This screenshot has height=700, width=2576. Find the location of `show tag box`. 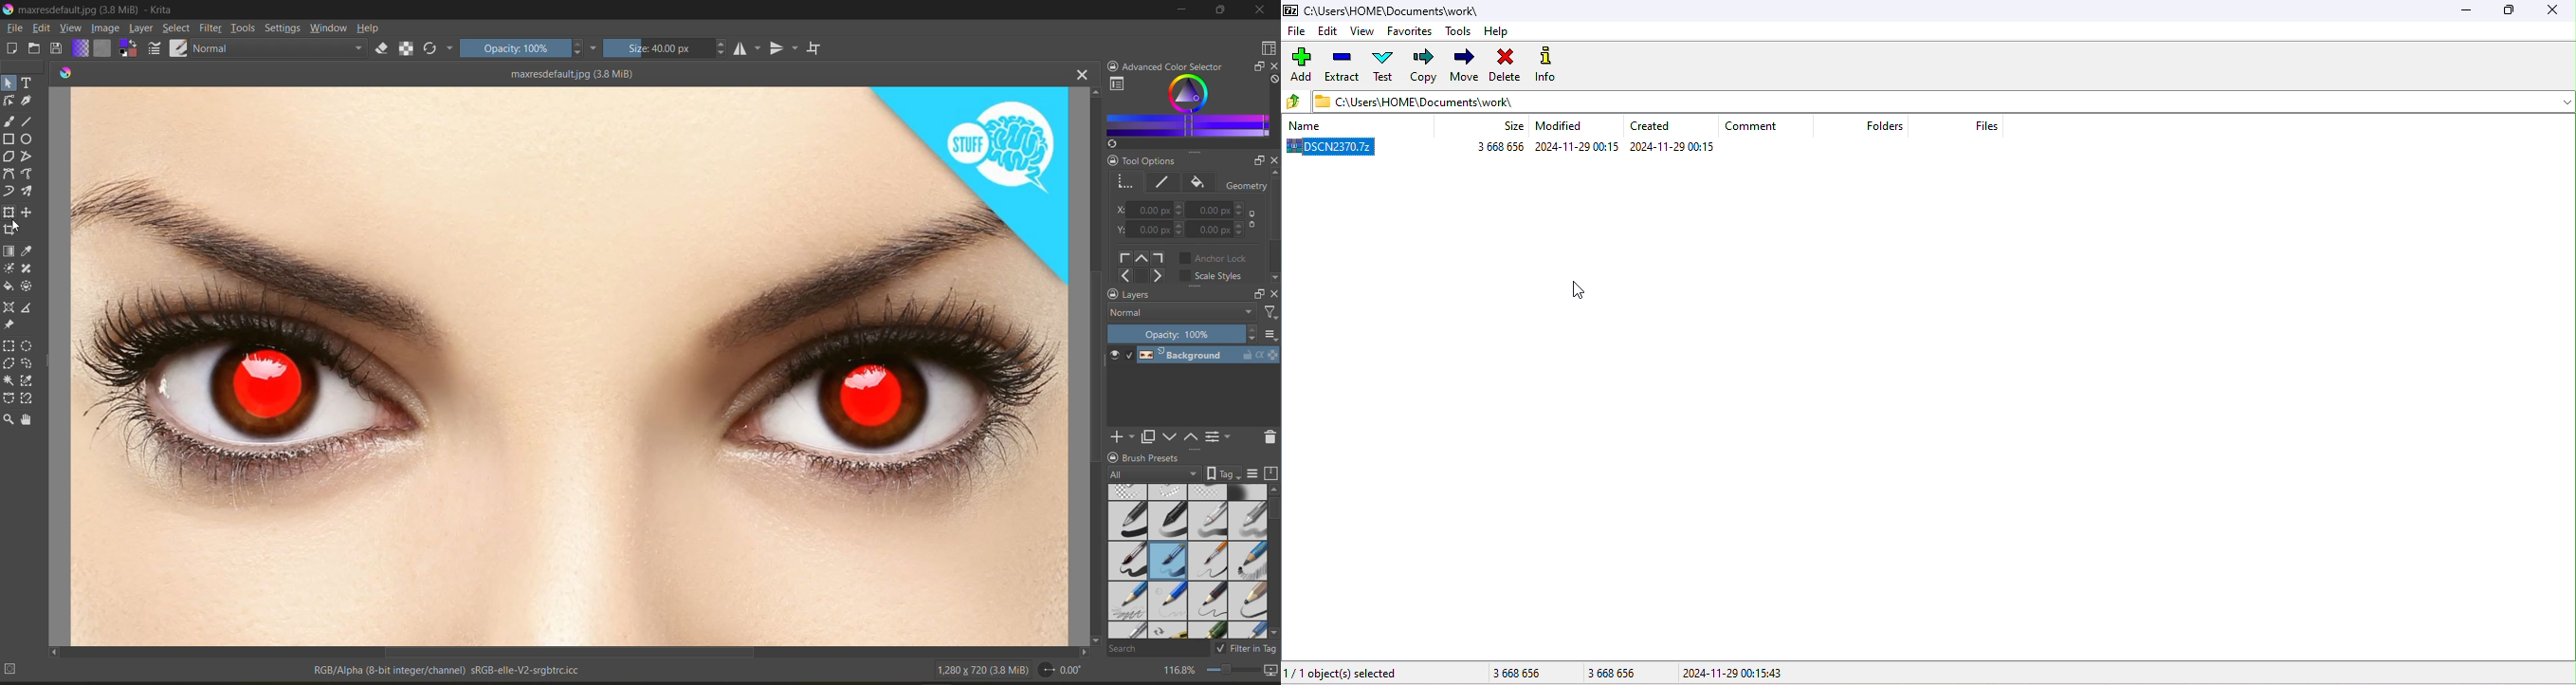

show tag box is located at coordinates (1224, 473).